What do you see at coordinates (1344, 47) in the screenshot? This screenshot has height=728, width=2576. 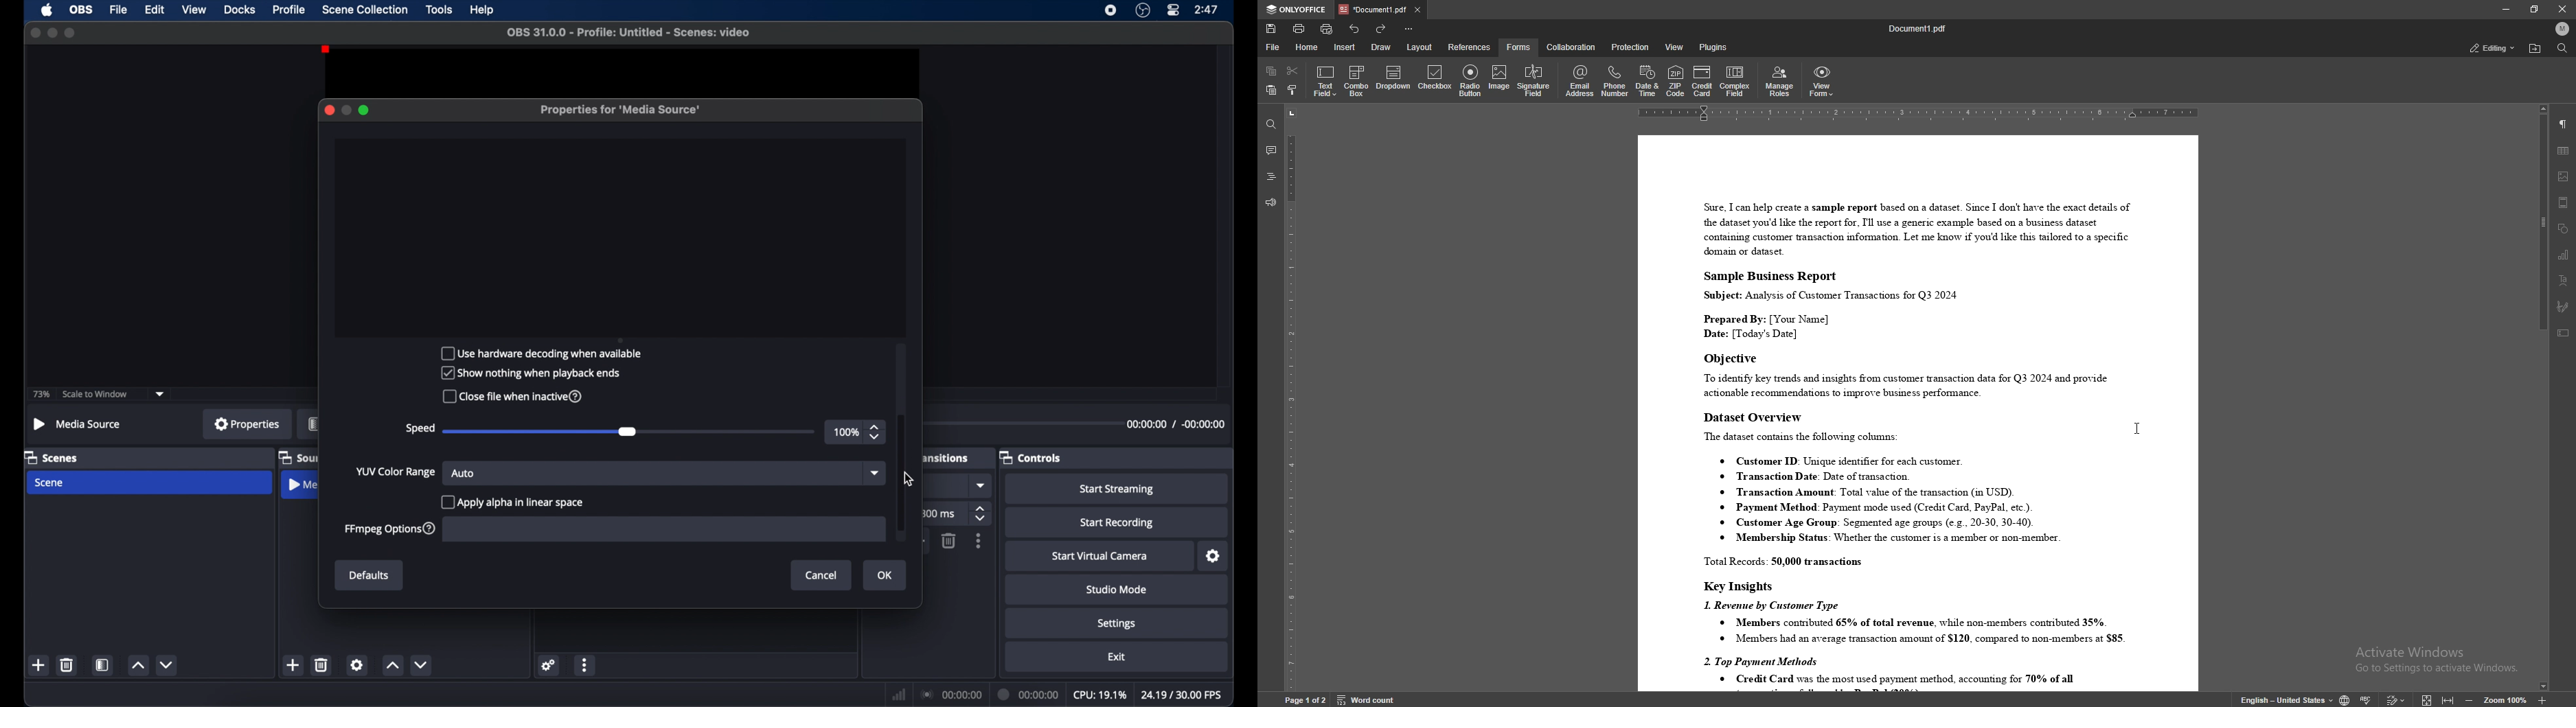 I see `insert` at bounding box center [1344, 47].